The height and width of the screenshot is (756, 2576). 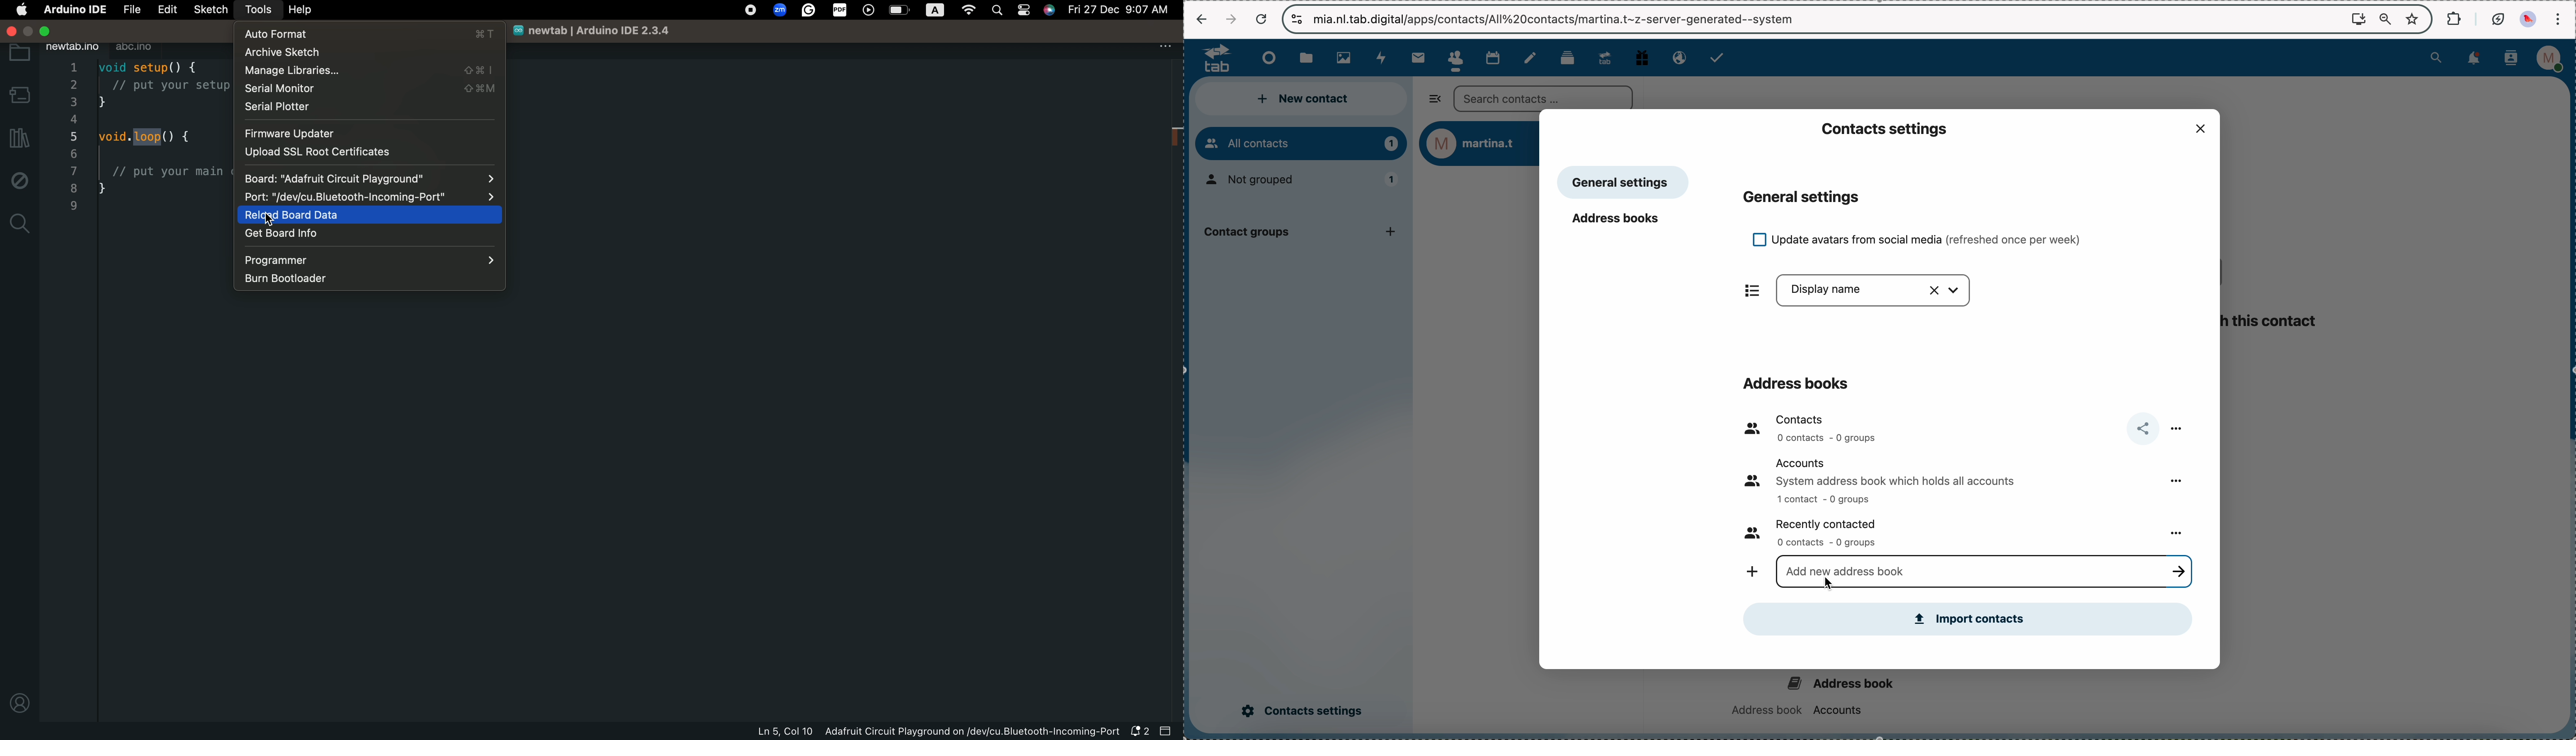 What do you see at coordinates (1345, 58) in the screenshot?
I see `photos` at bounding box center [1345, 58].